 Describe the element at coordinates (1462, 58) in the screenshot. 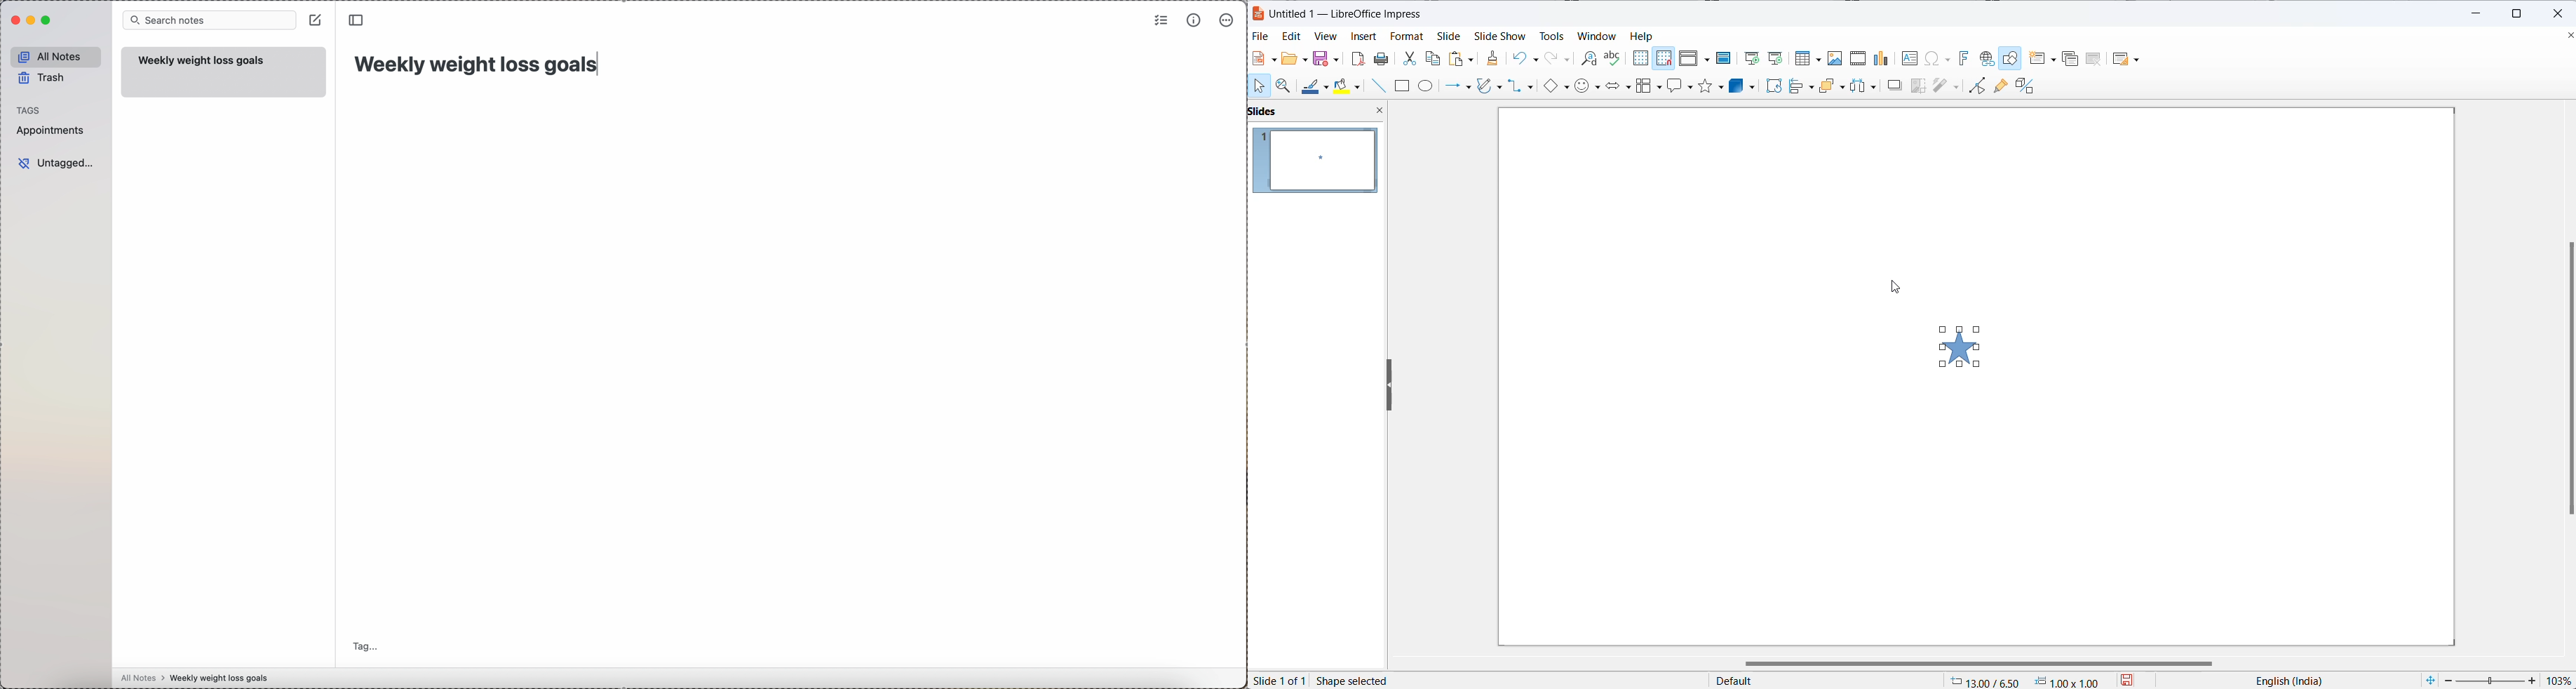

I see `paste options` at that location.